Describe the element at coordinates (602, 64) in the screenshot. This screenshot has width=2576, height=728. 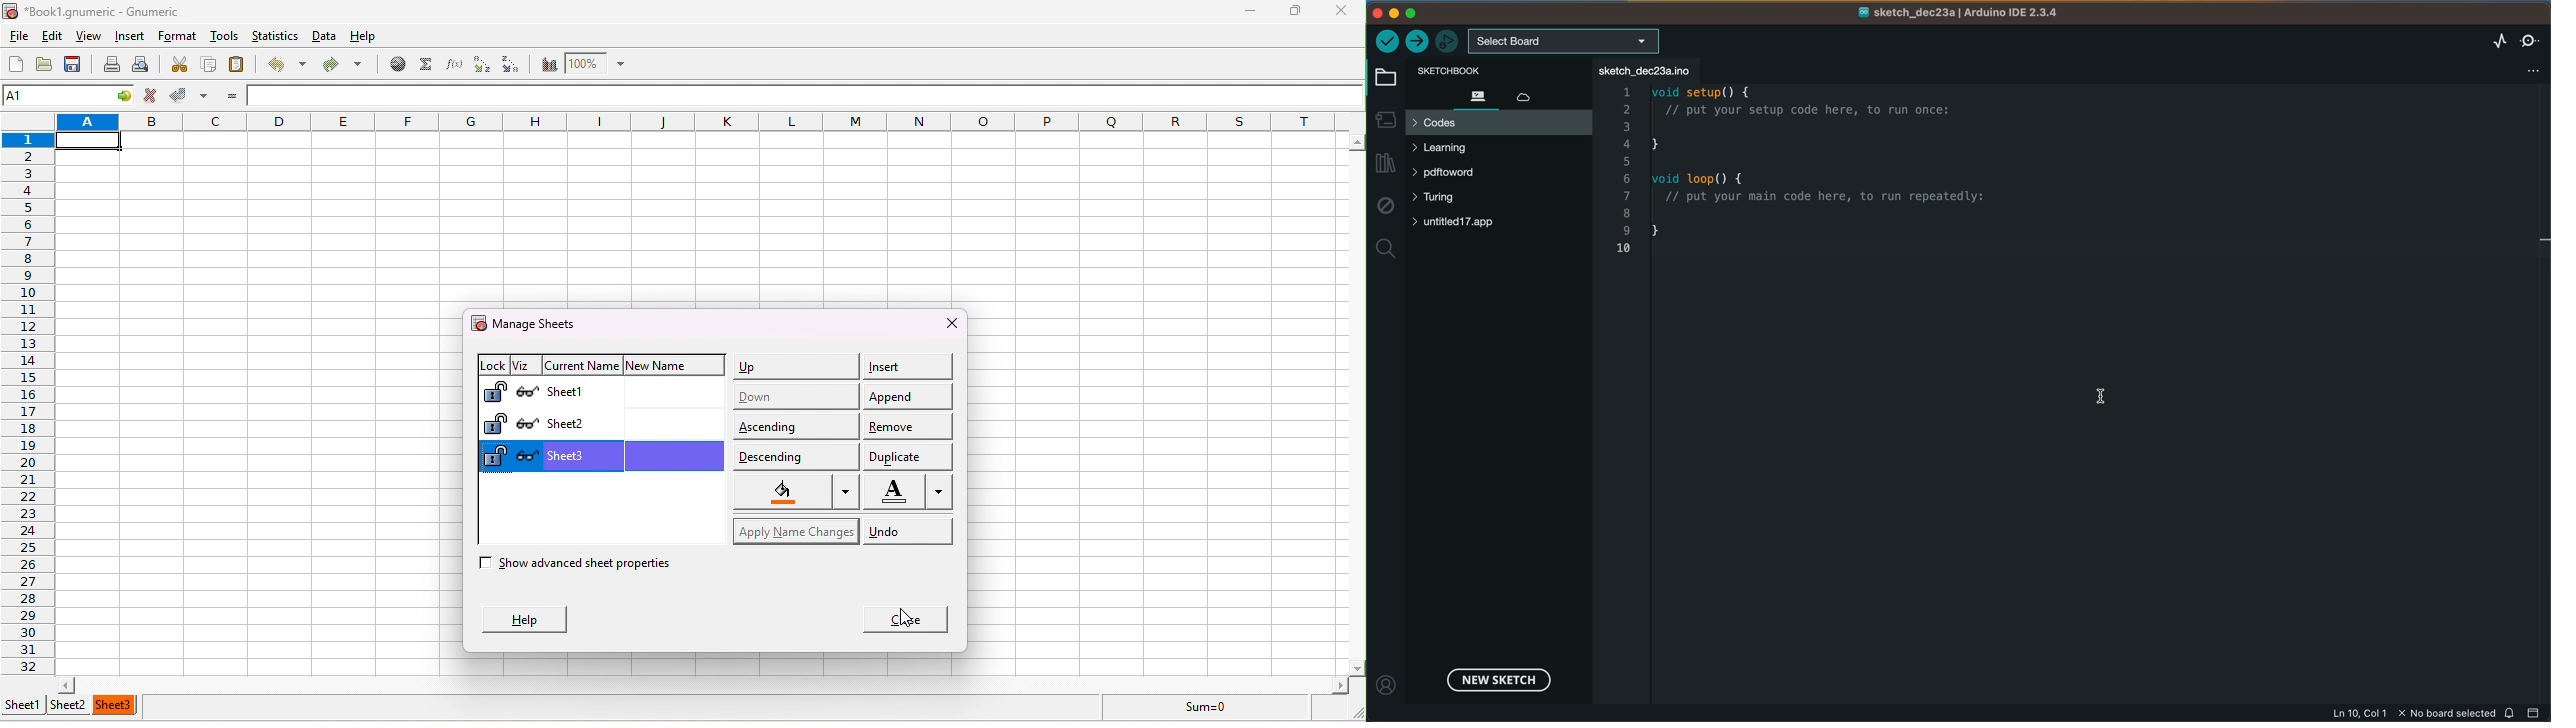
I see `zoom` at that location.